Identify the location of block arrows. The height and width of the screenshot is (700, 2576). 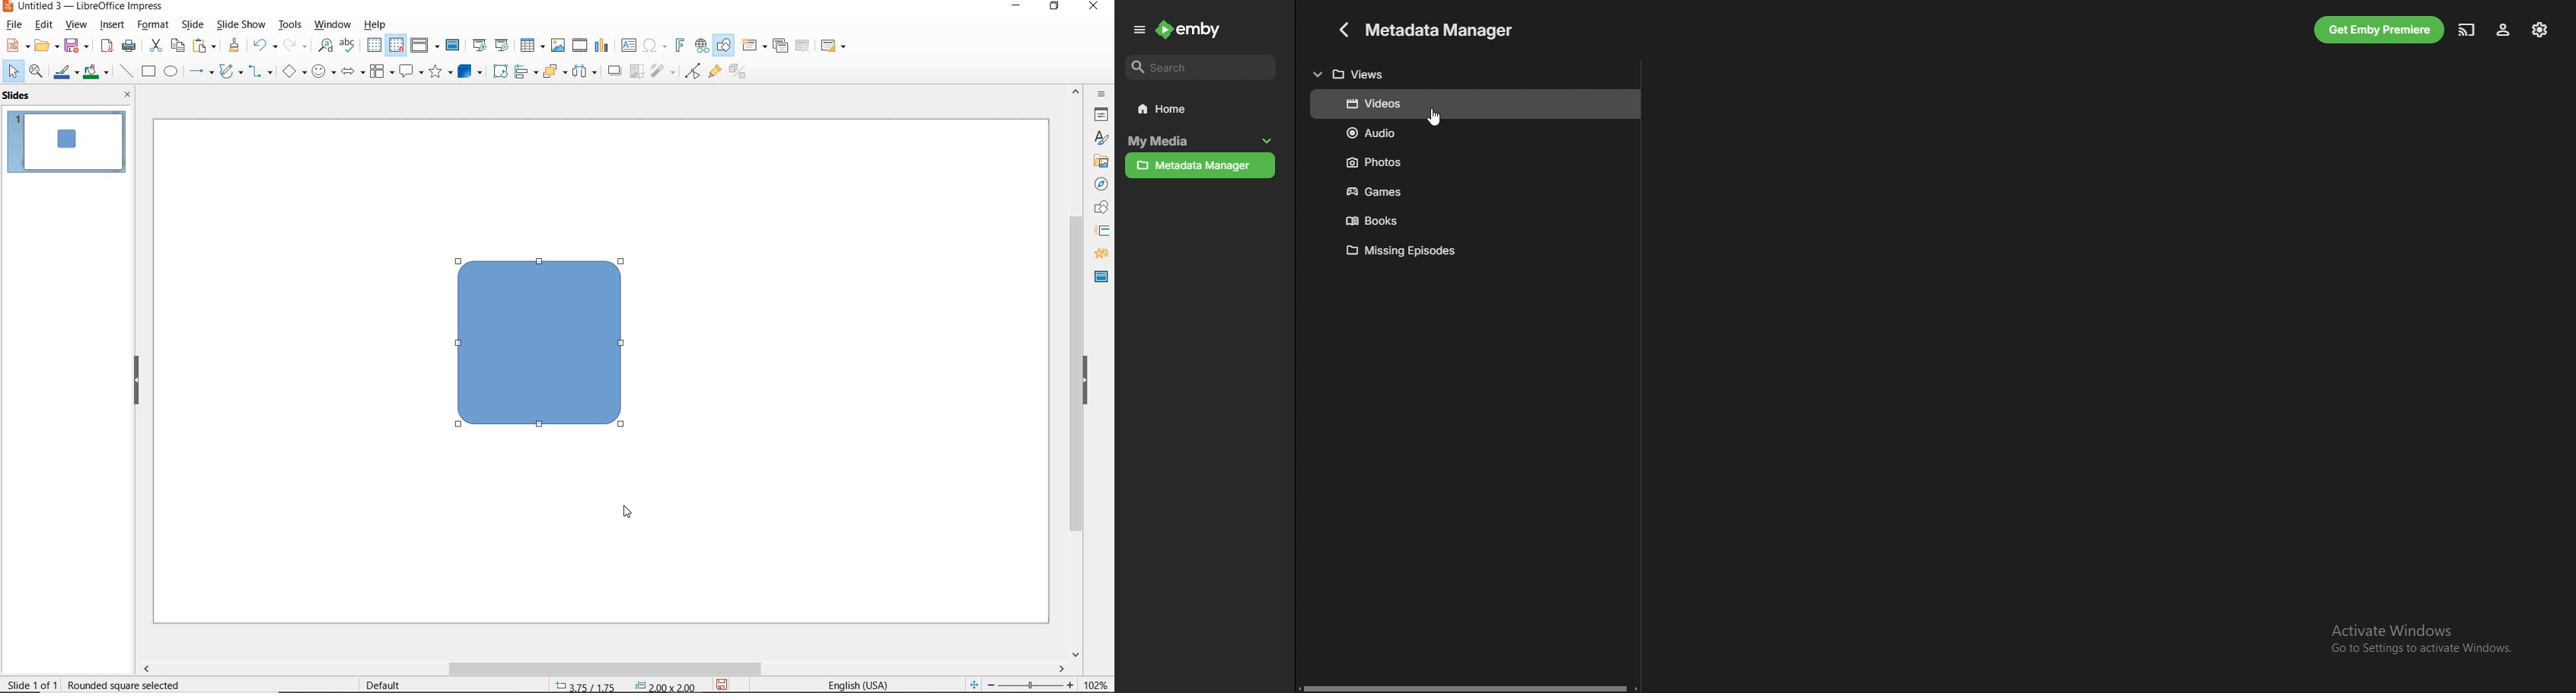
(353, 73).